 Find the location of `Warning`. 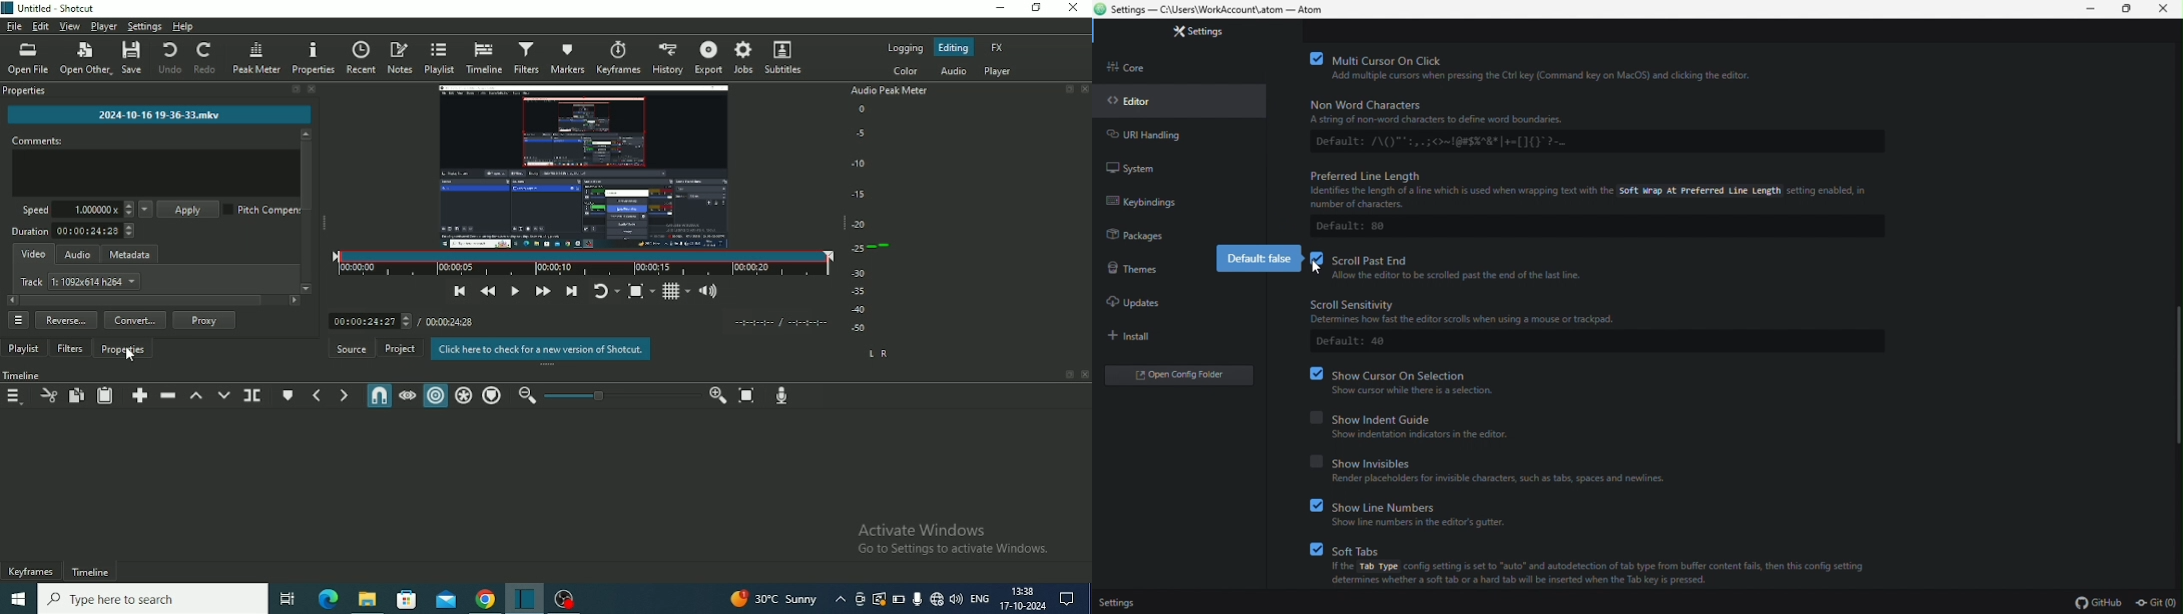

Warning is located at coordinates (879, 599).